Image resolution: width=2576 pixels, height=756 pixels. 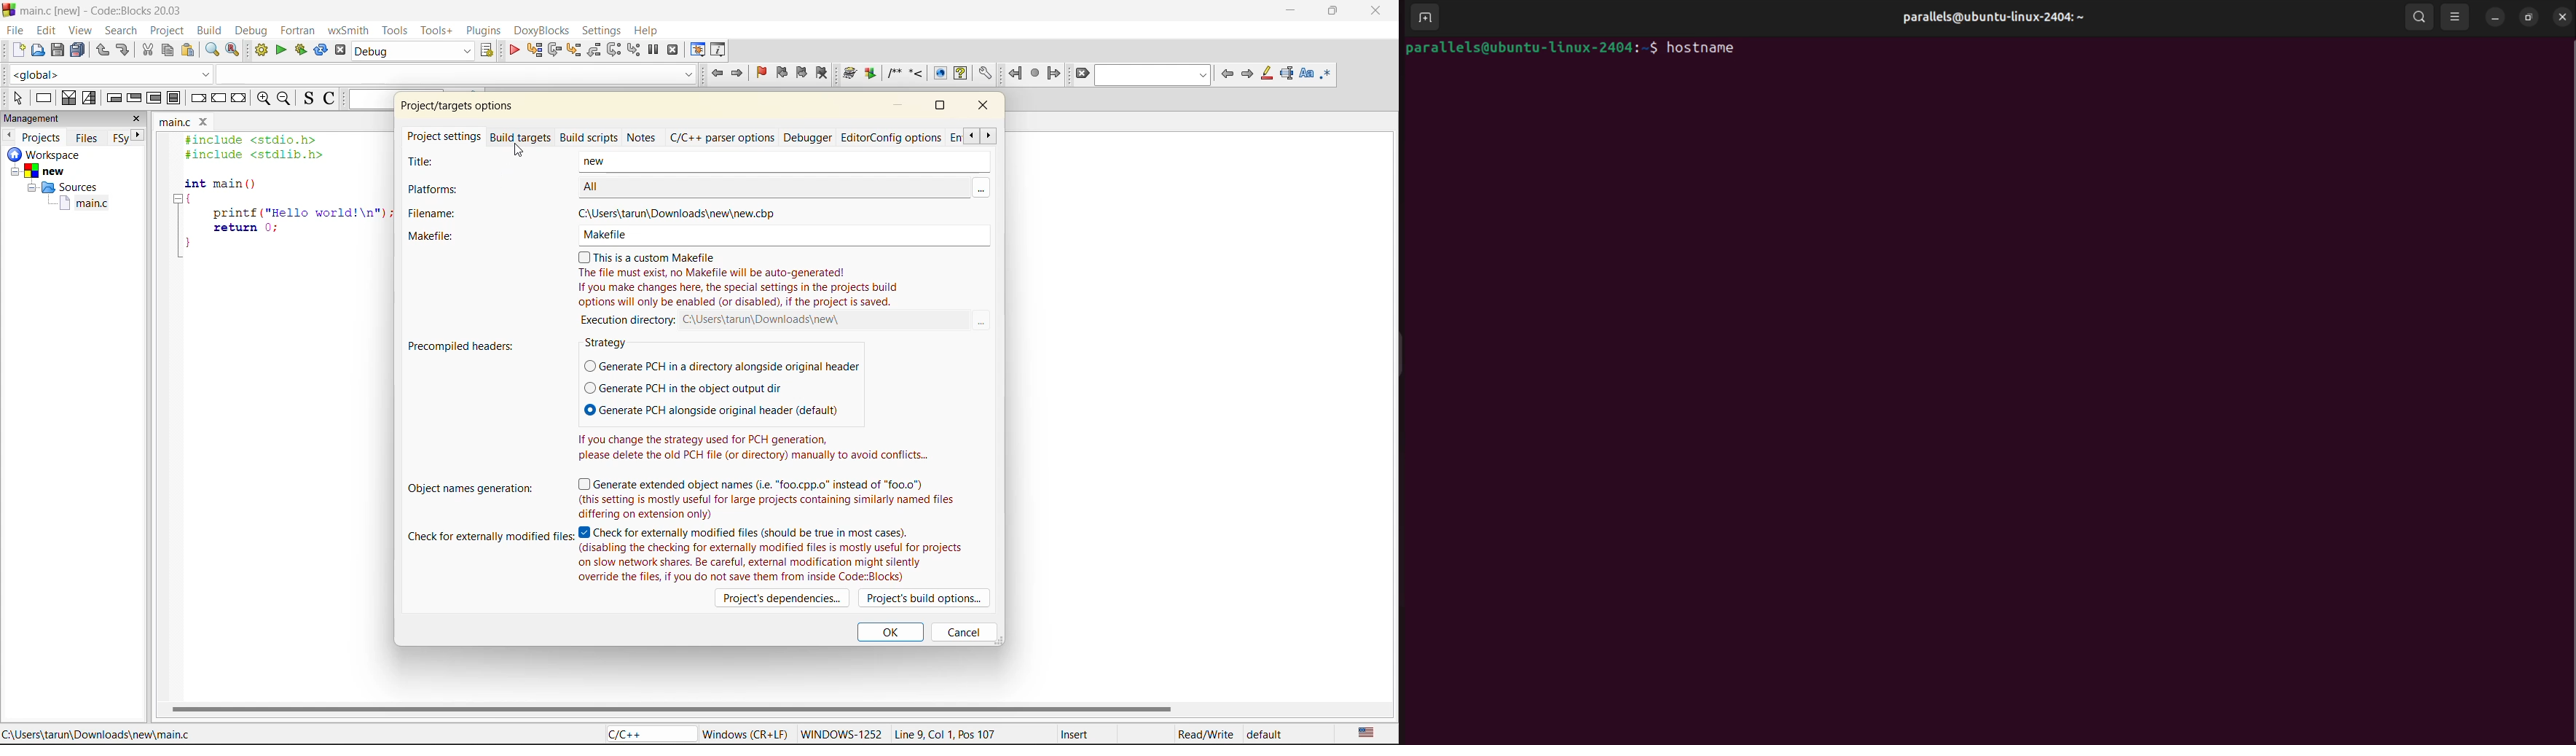 I want to click on zoom out, so click(x=288, y=99).